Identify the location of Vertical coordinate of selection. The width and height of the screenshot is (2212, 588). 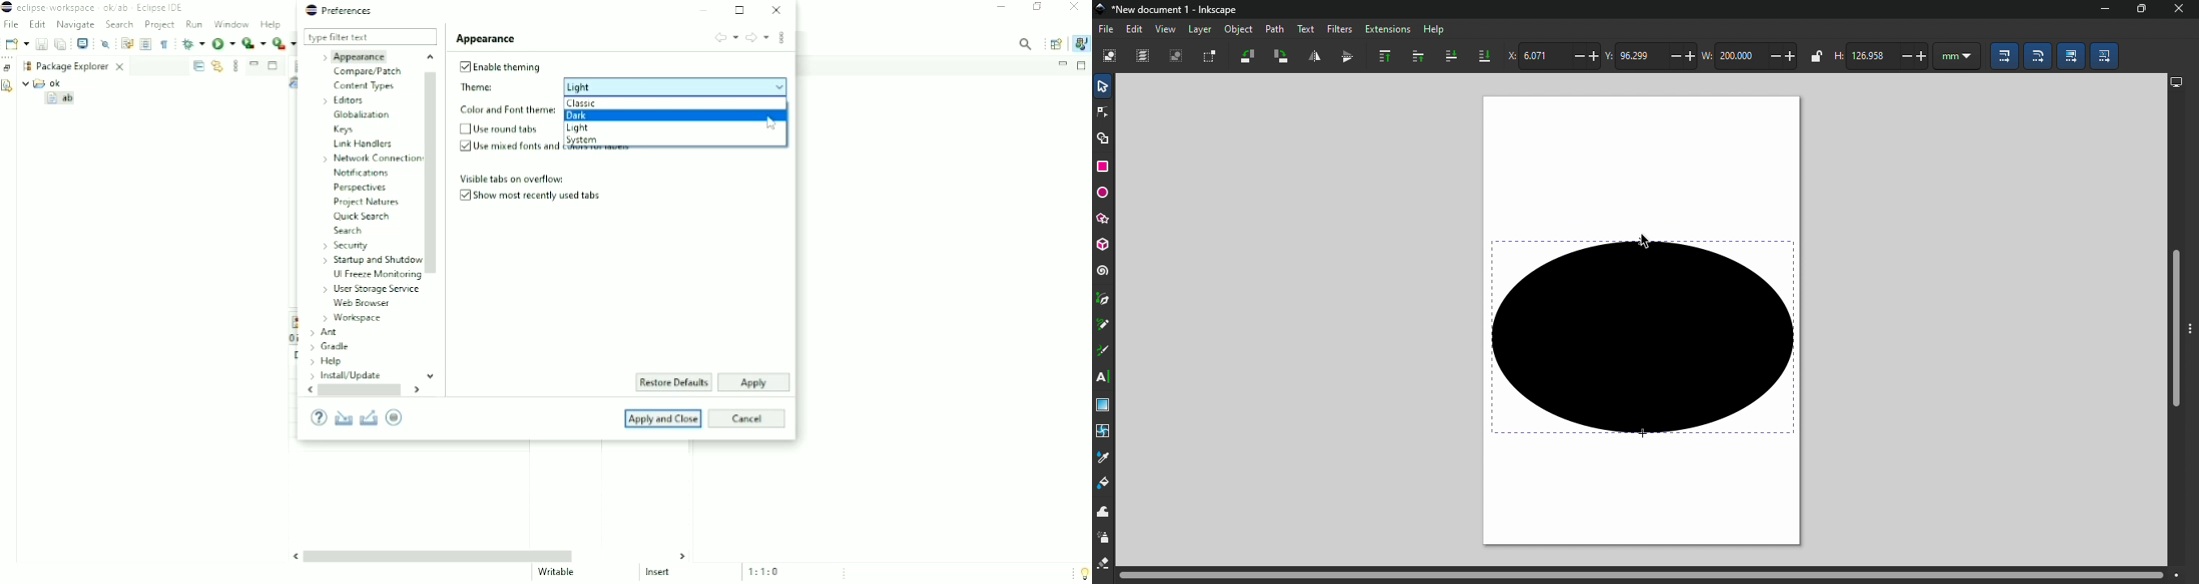
(1653, 56).